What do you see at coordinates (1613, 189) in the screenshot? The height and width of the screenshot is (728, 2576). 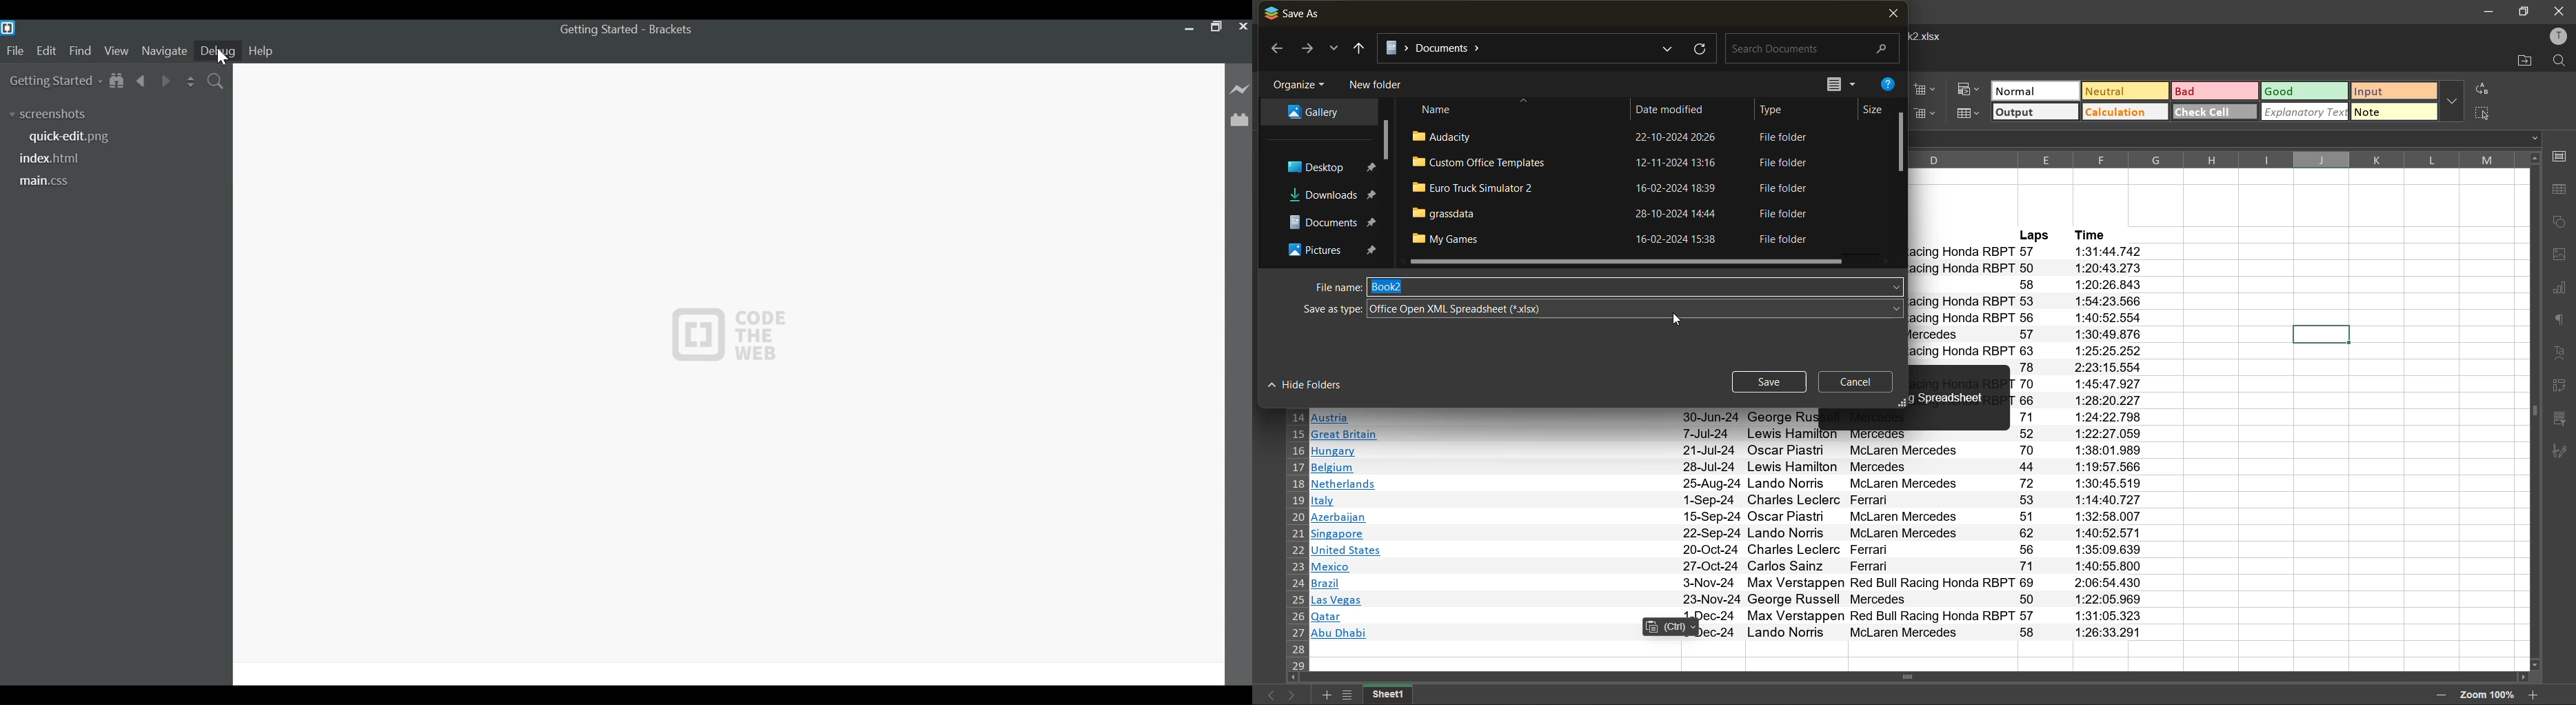 I see `file` at bounding box center [1613, 189].